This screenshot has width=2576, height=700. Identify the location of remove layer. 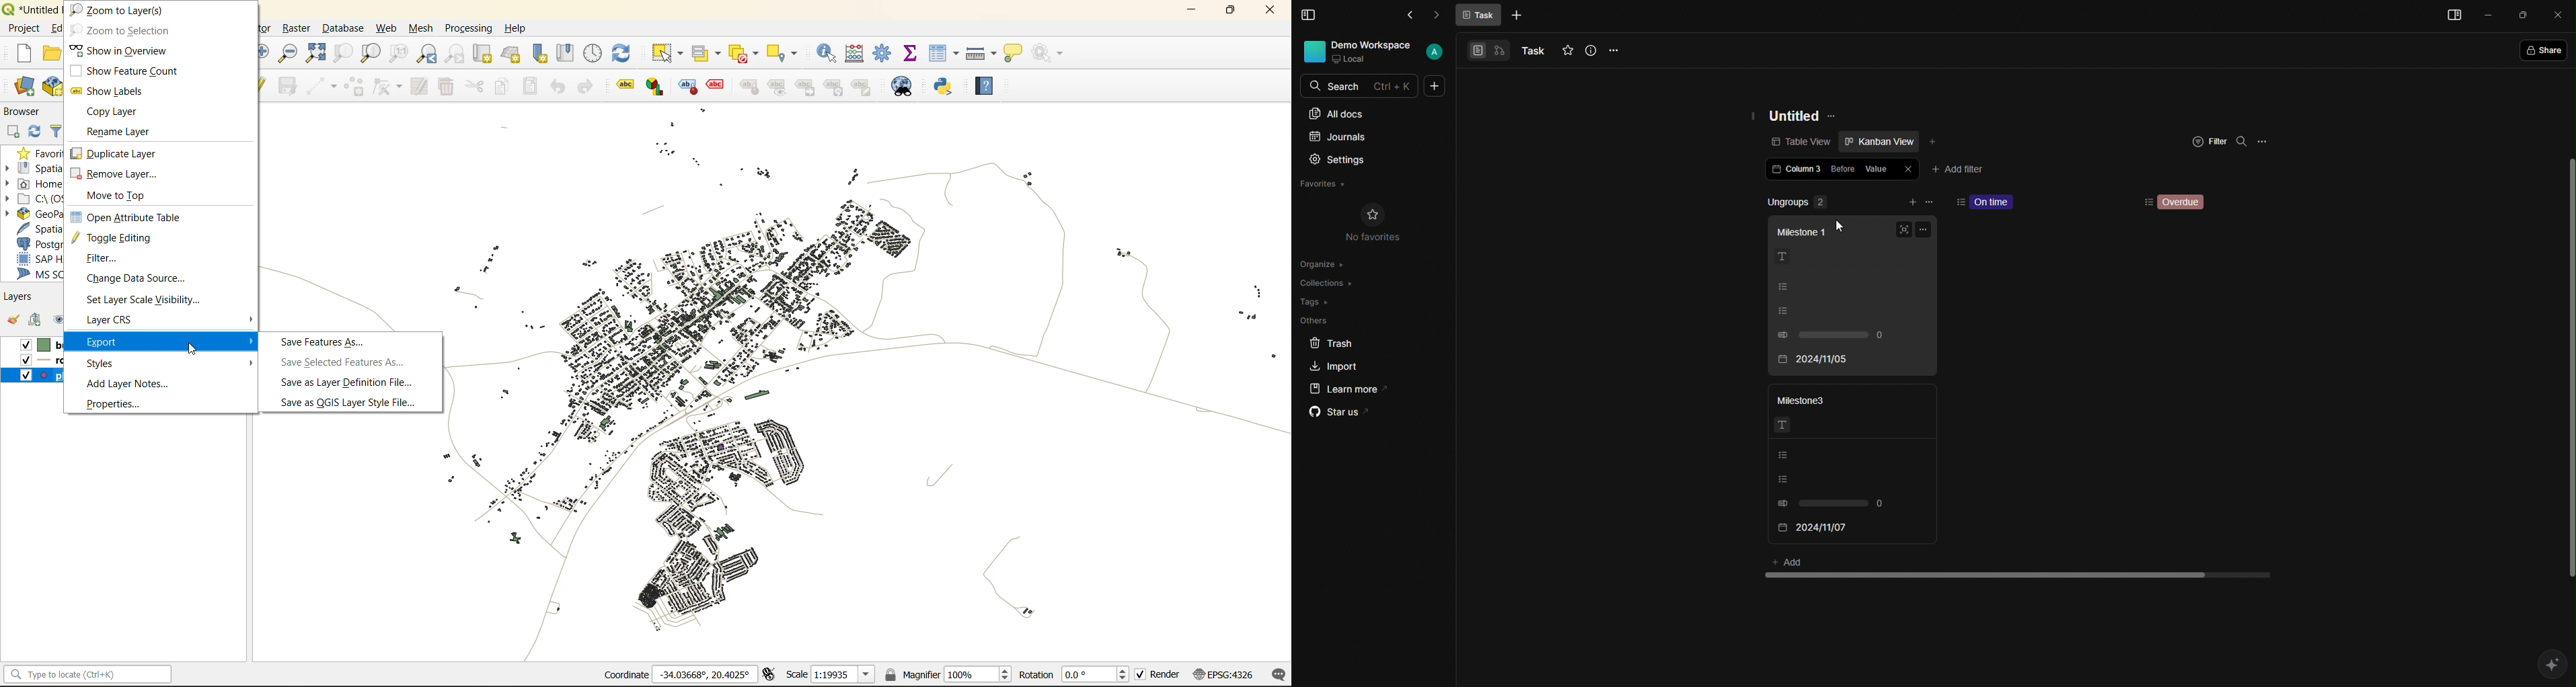
(114, 175).